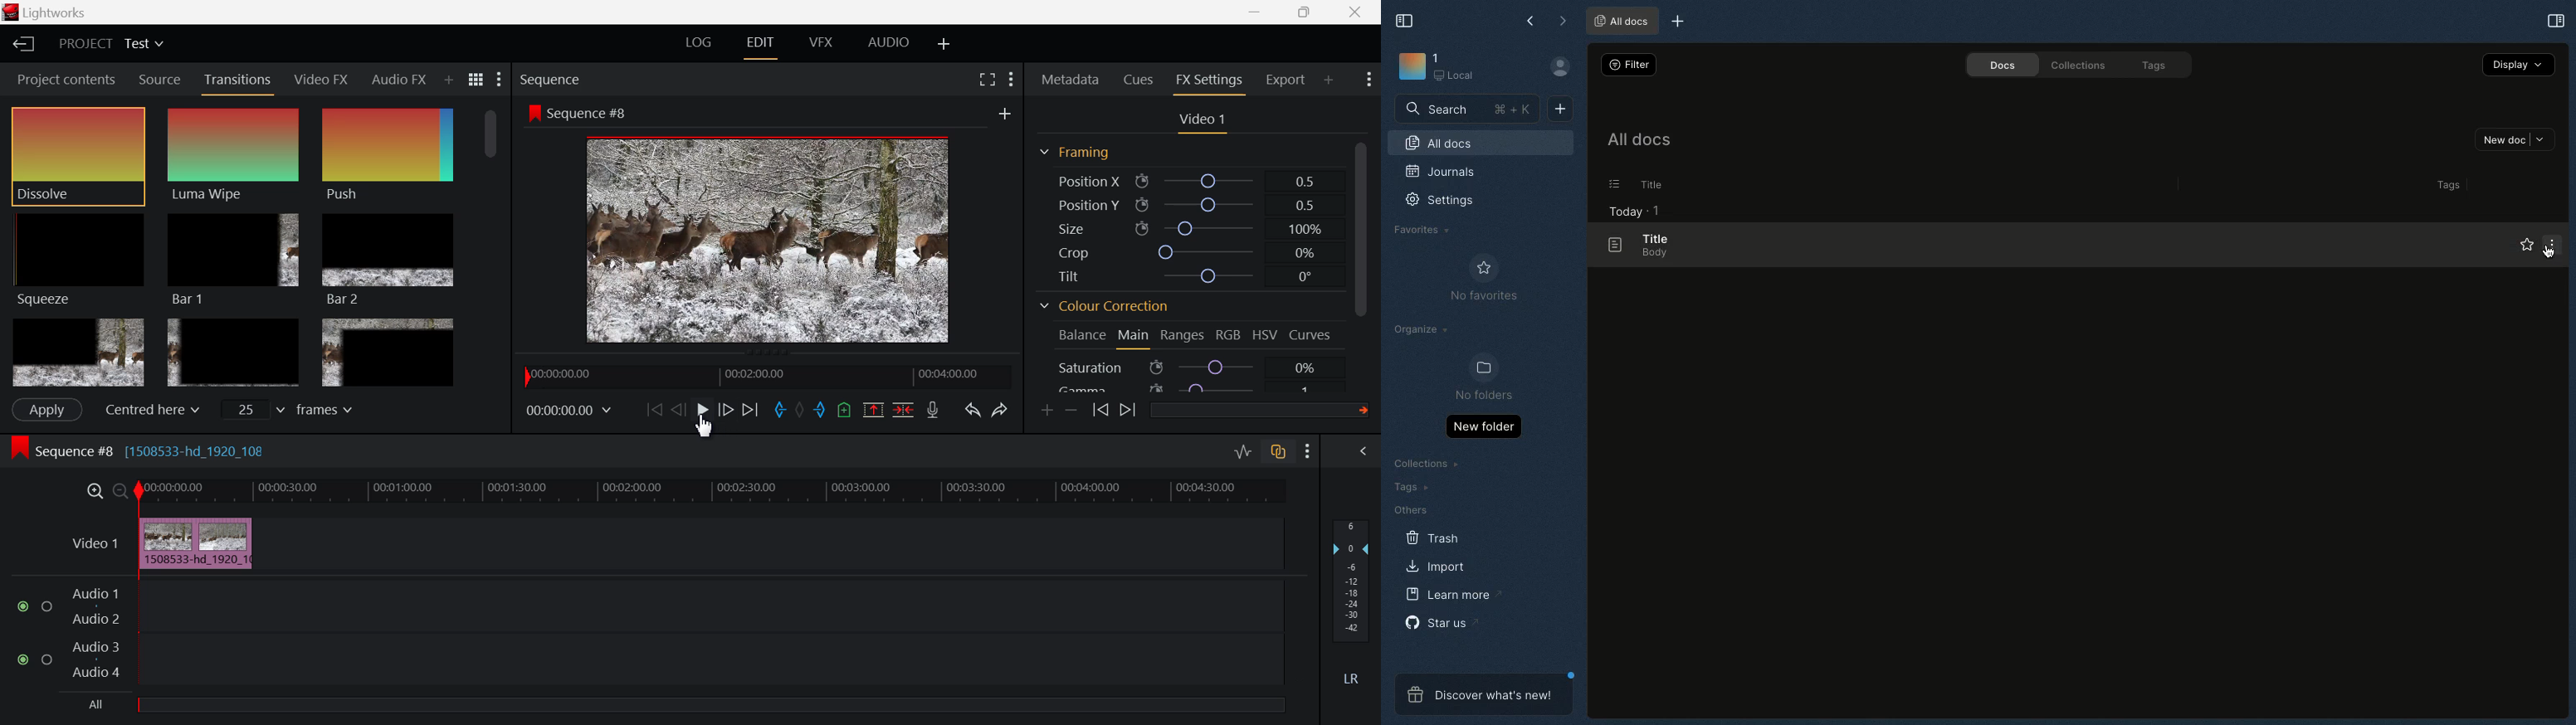 The height and width of the screenshot is (728, 2576). What do you see at coordinates (1637, 143) in the screenshot?
I see `All docs` at bounding box center [1637, 143].